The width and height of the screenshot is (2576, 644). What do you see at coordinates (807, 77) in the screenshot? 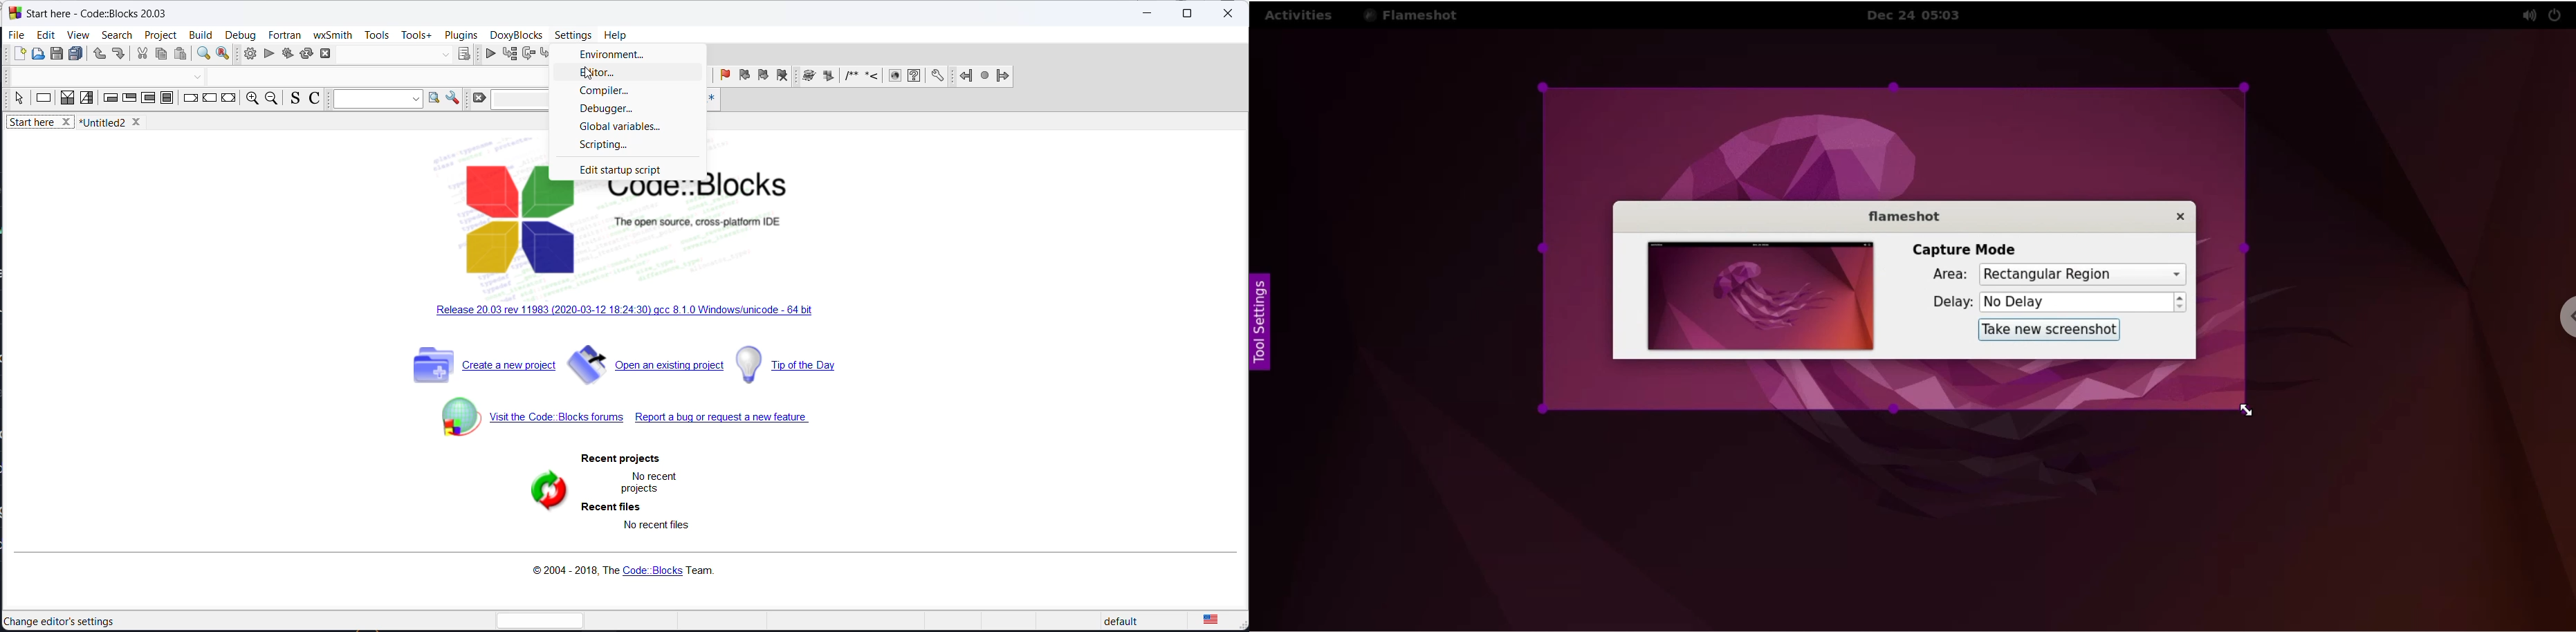
I see `icon` at bounding box center [807, 77].